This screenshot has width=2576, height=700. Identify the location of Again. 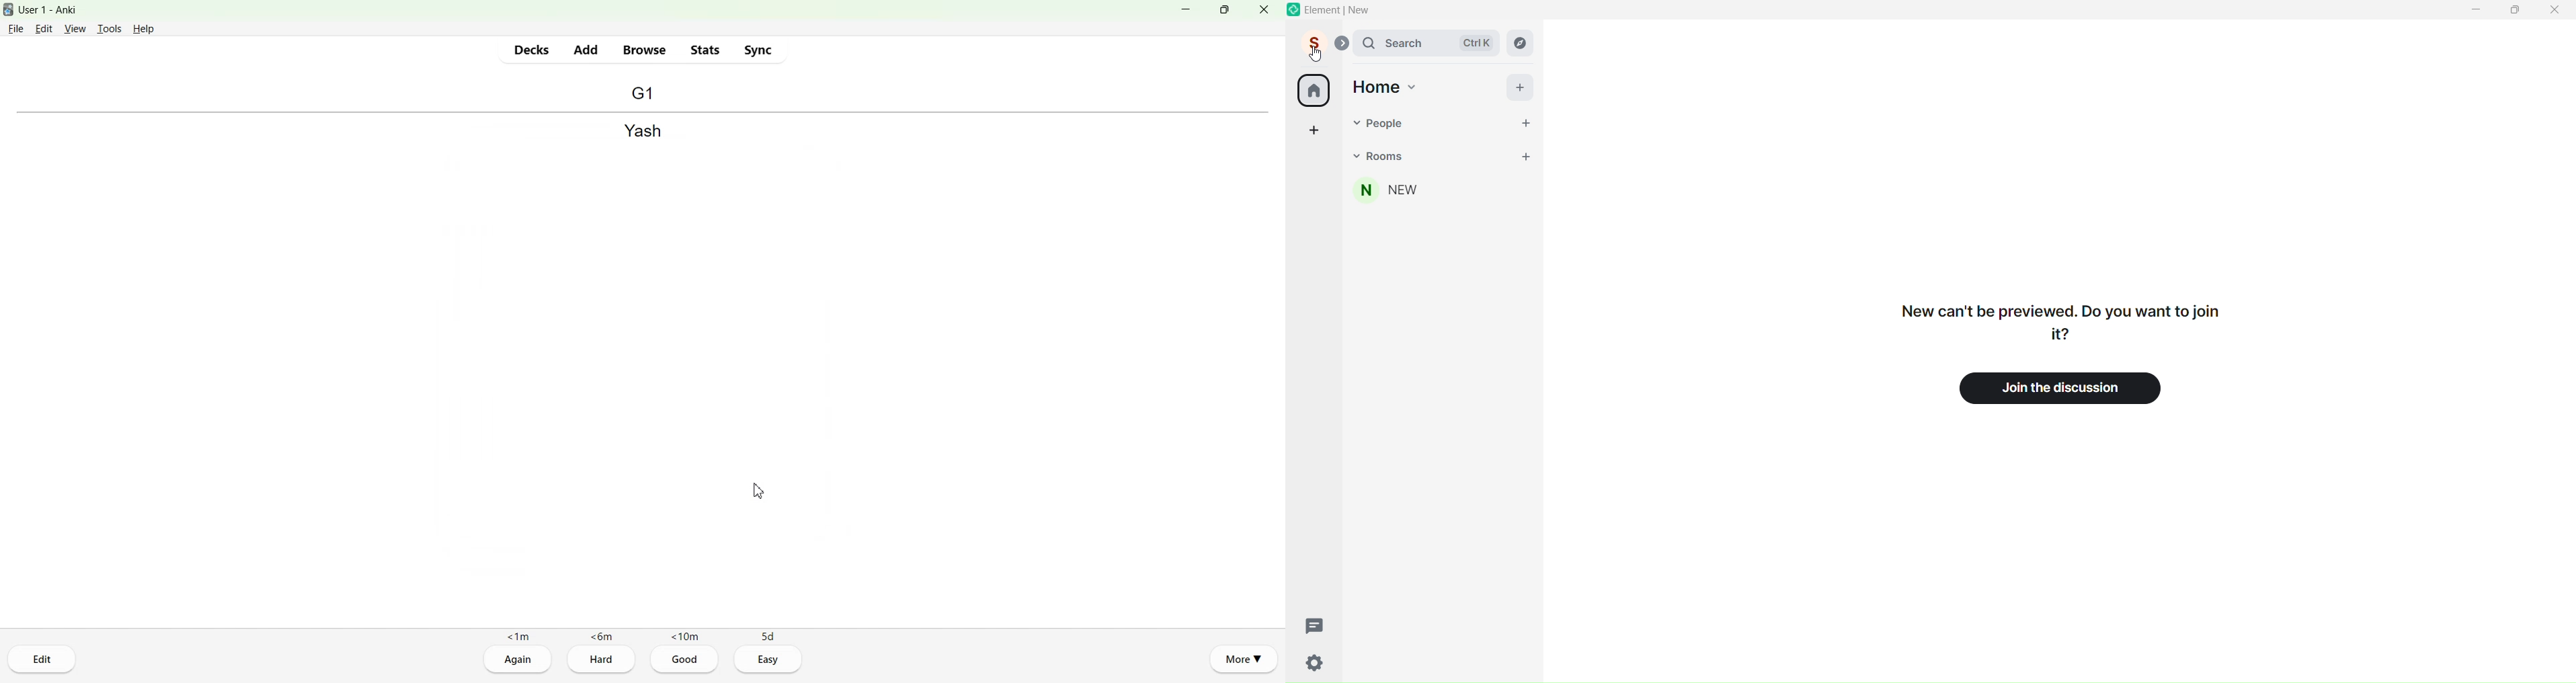
(518, 660).